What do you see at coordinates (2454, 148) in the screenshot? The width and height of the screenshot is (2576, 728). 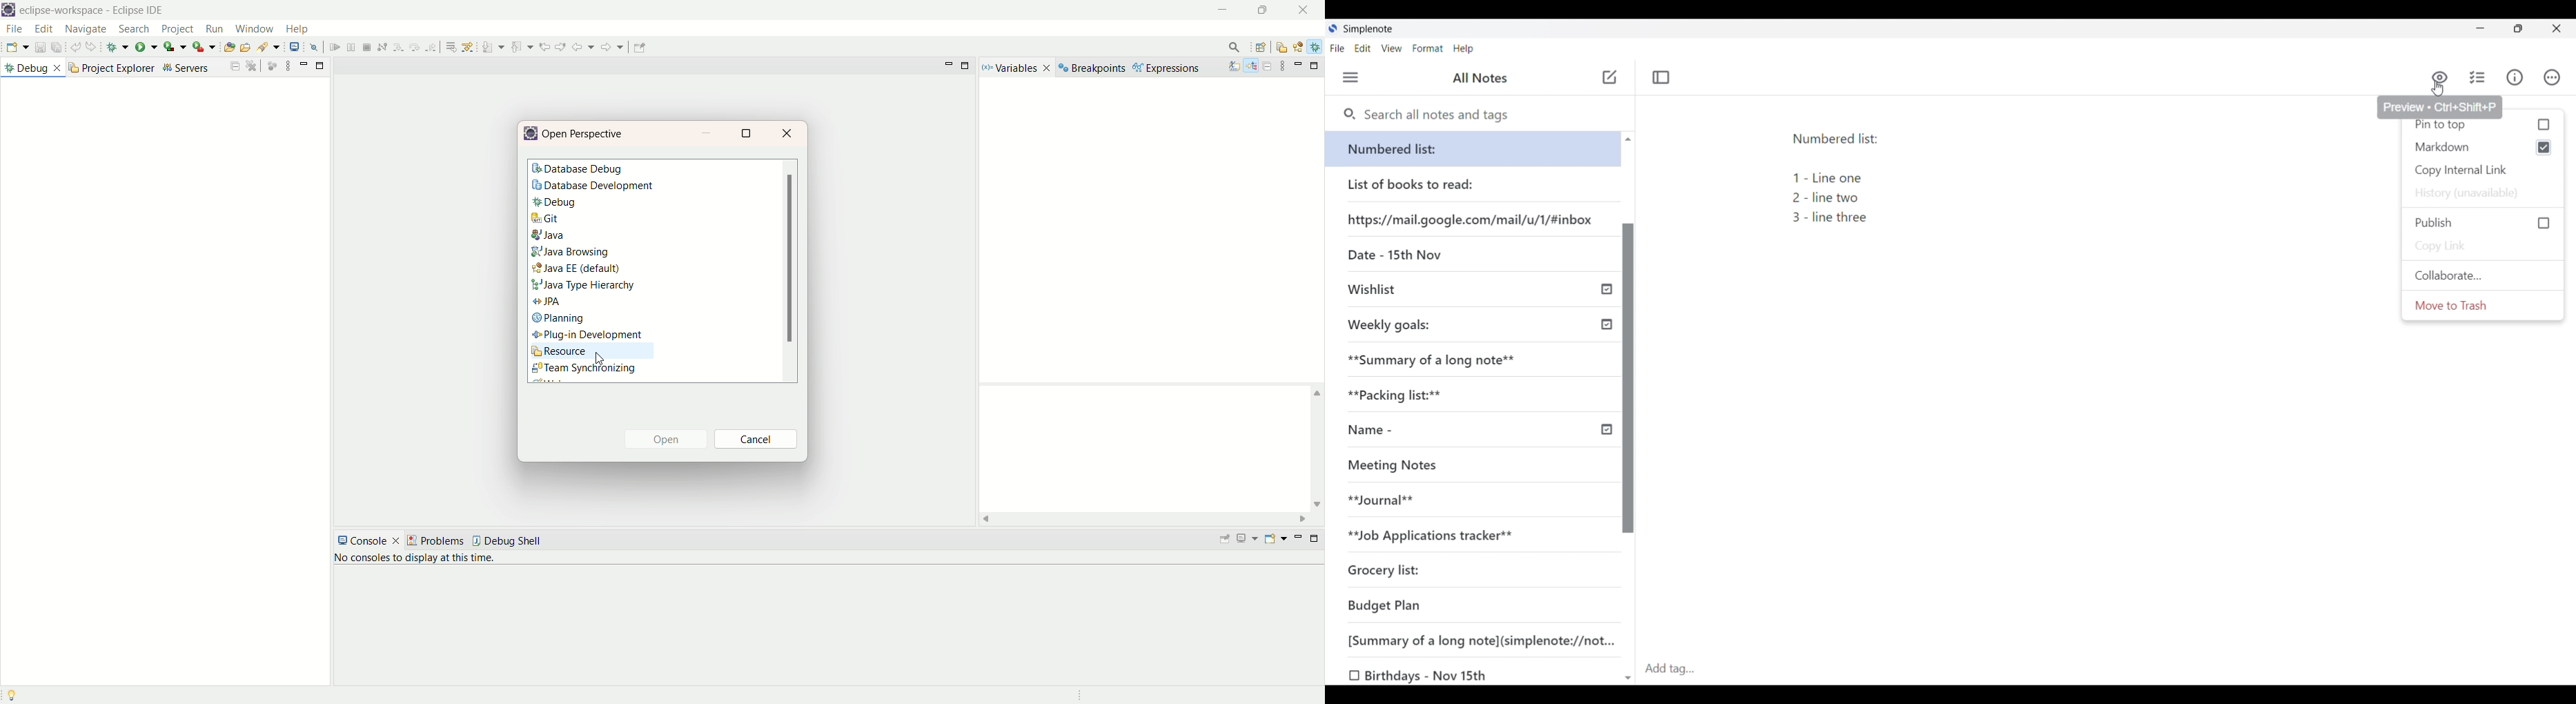 I see `Markdown` at bounding box center [2454, 148].